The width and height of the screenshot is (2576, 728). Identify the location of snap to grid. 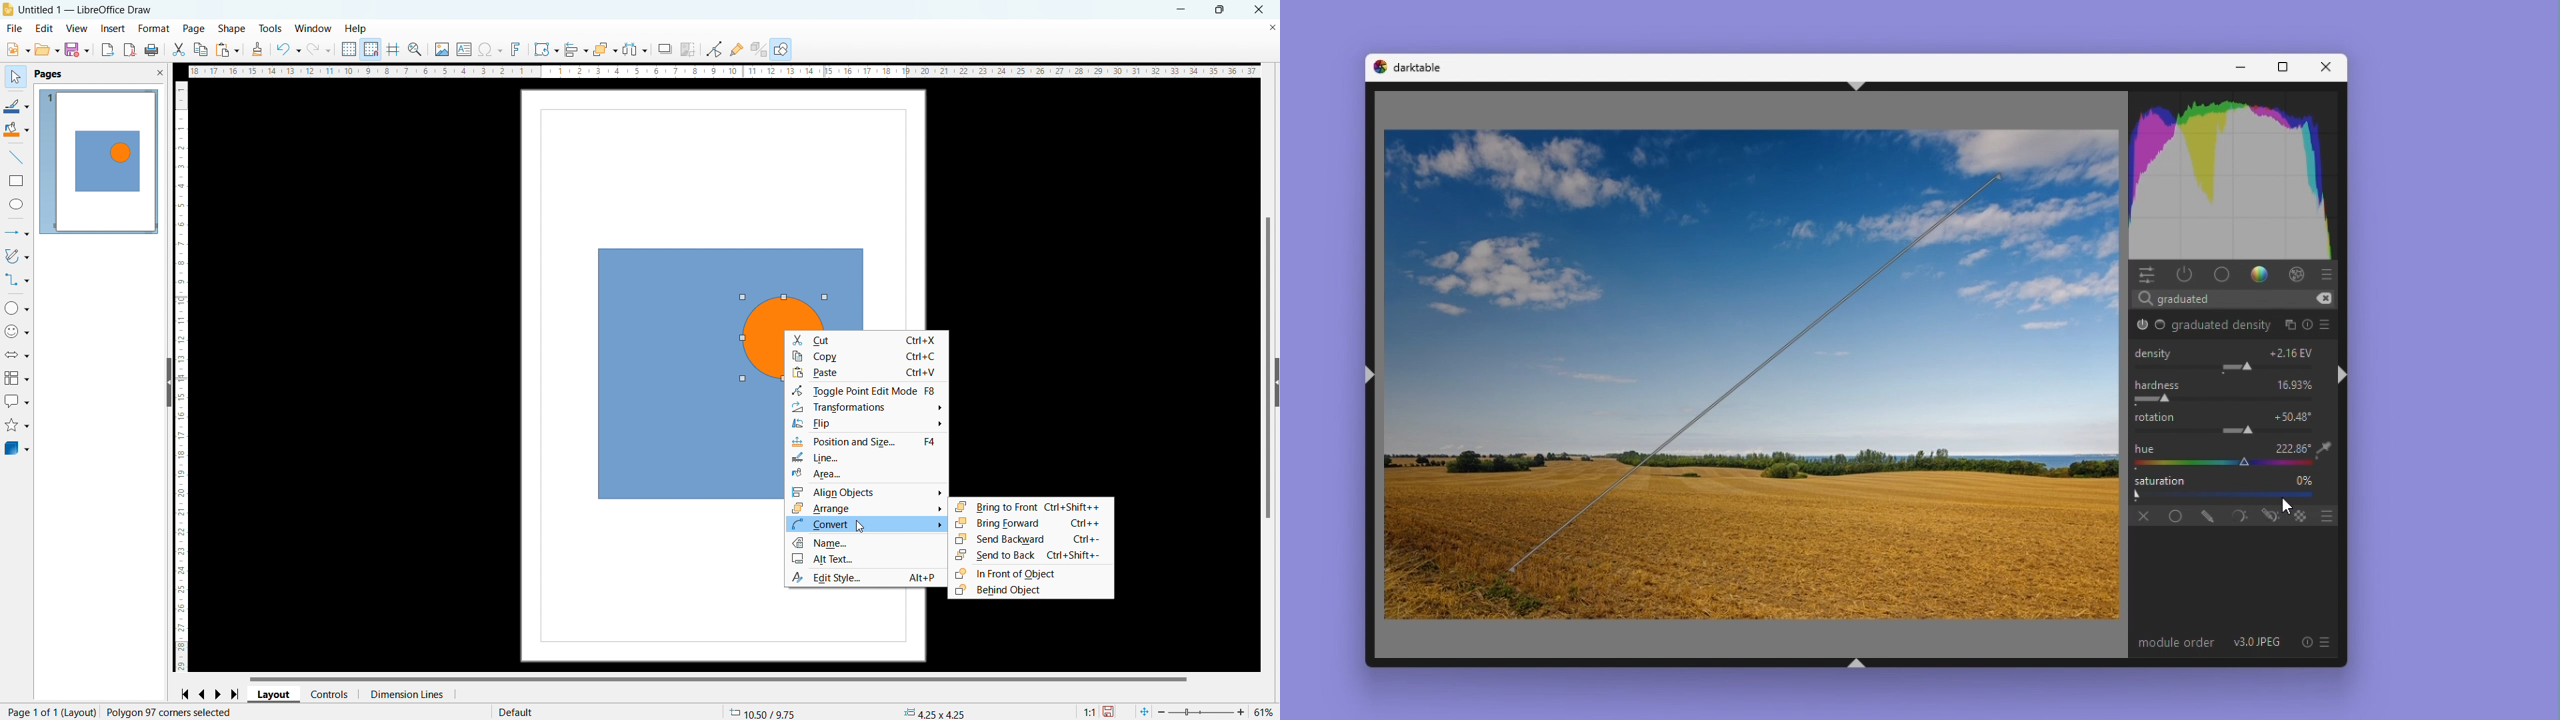
(371, 50).